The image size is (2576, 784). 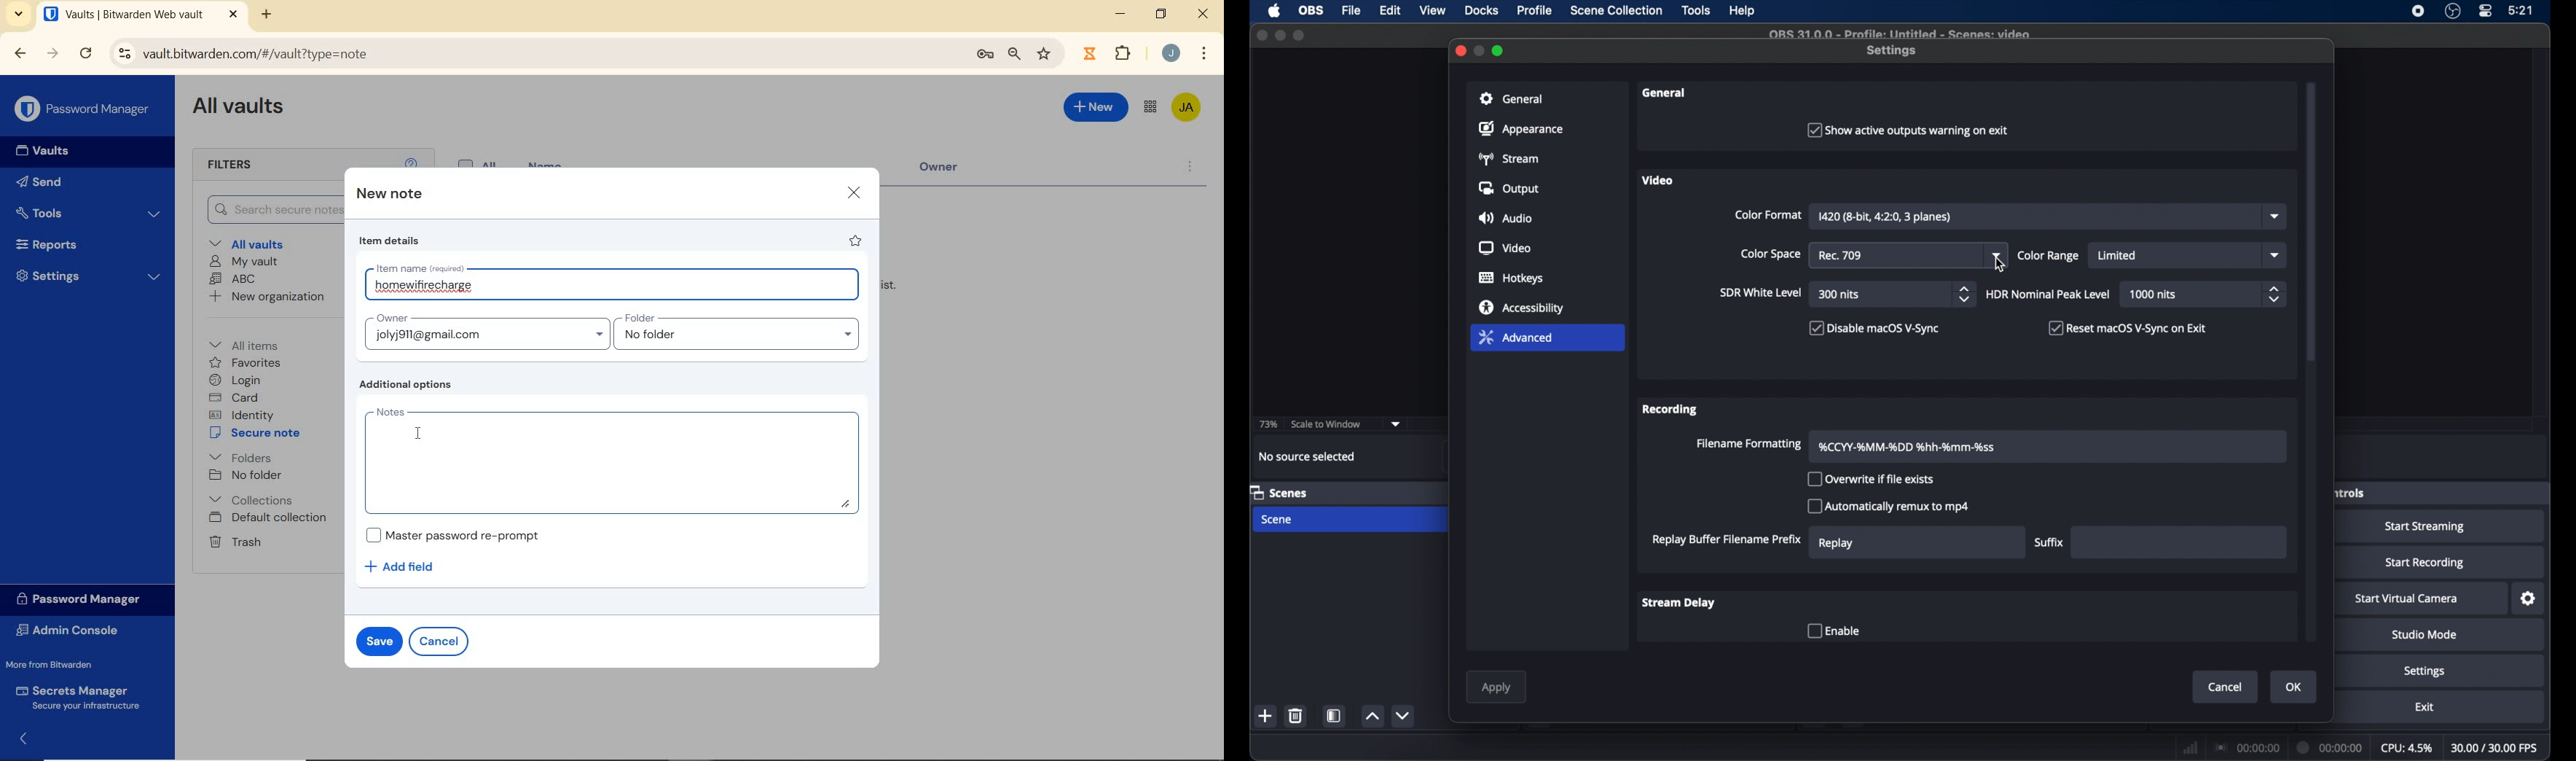 I want to click on manage passwords, so click(x=985, y=57).